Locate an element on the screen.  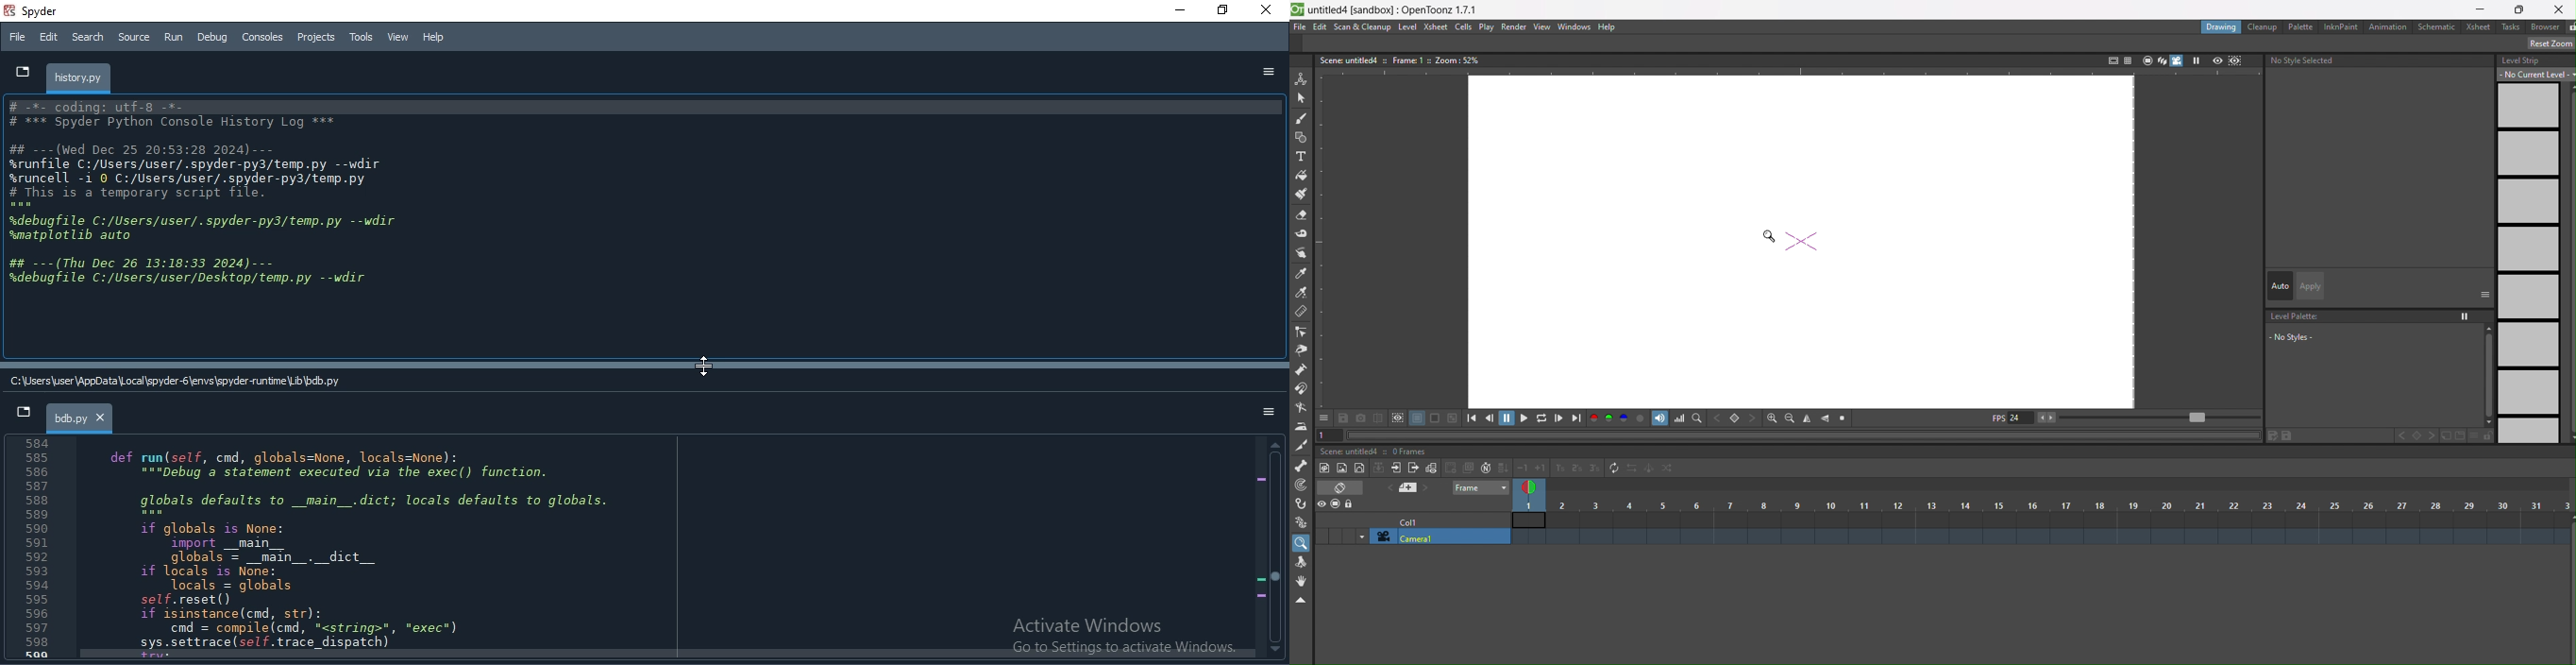
Search is located at coordinates (87, 38).